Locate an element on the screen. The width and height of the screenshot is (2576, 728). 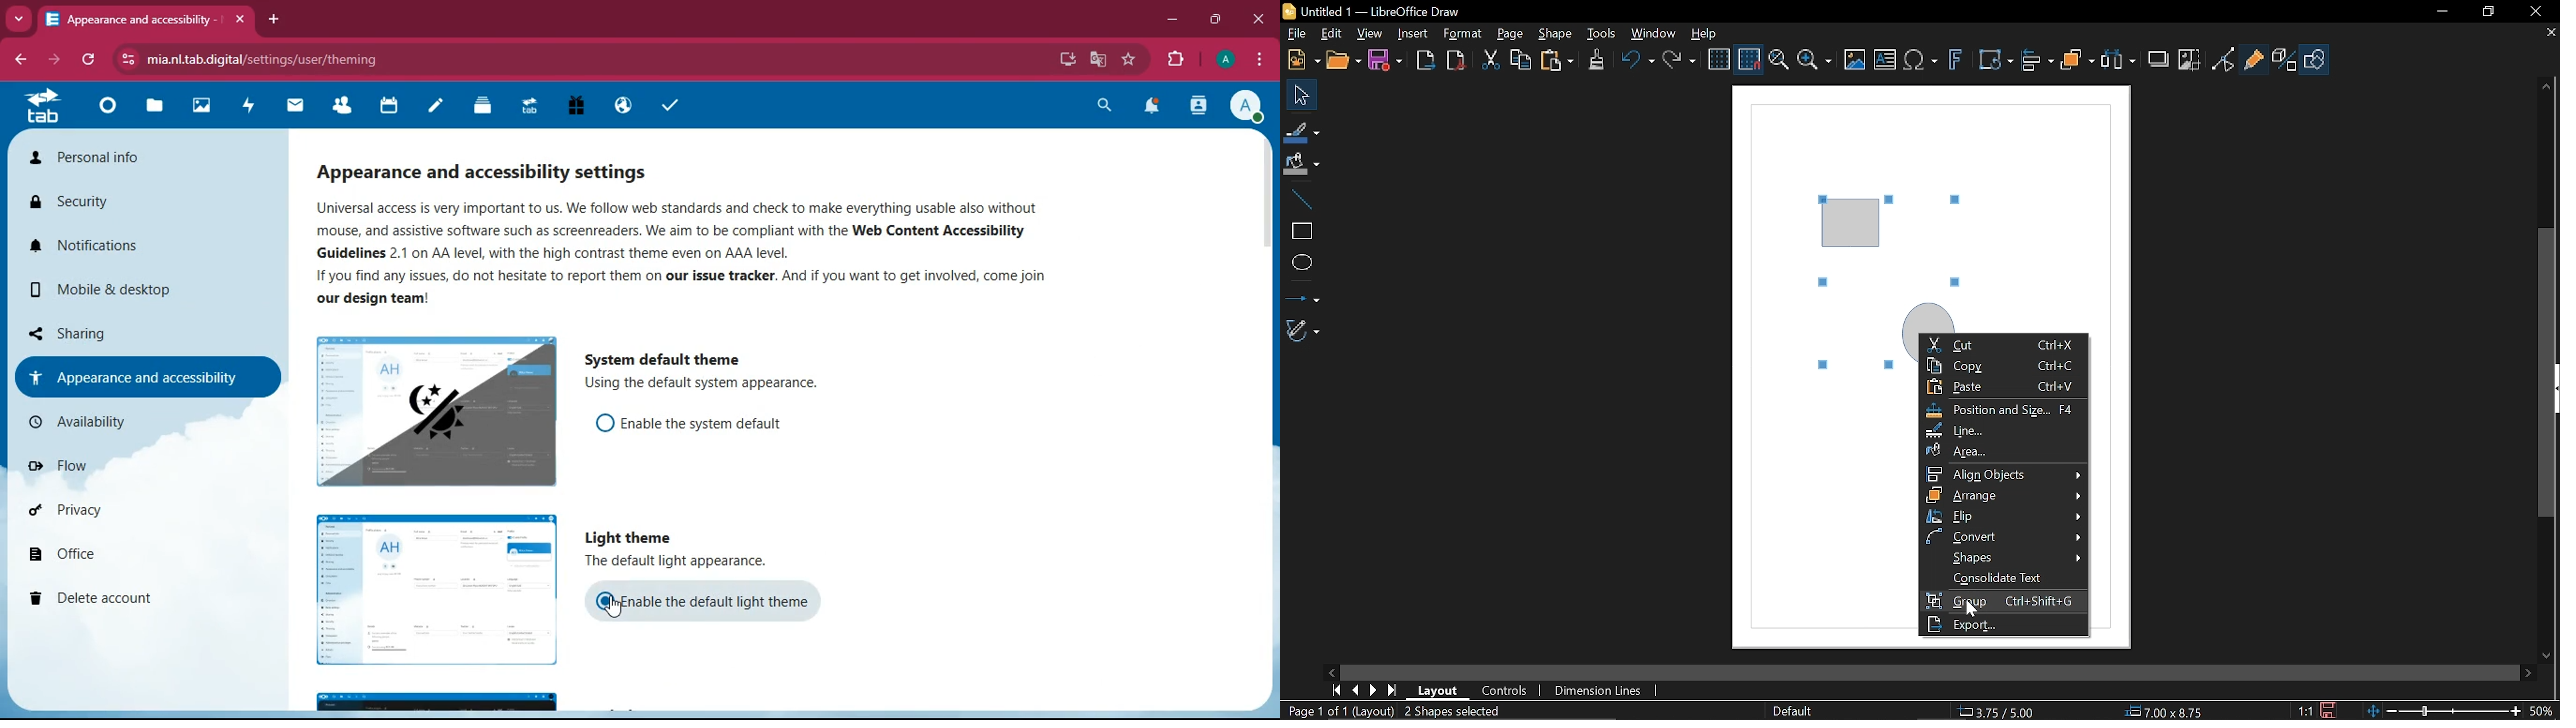
Curves and polygons is located at coordinates (1300, 329).